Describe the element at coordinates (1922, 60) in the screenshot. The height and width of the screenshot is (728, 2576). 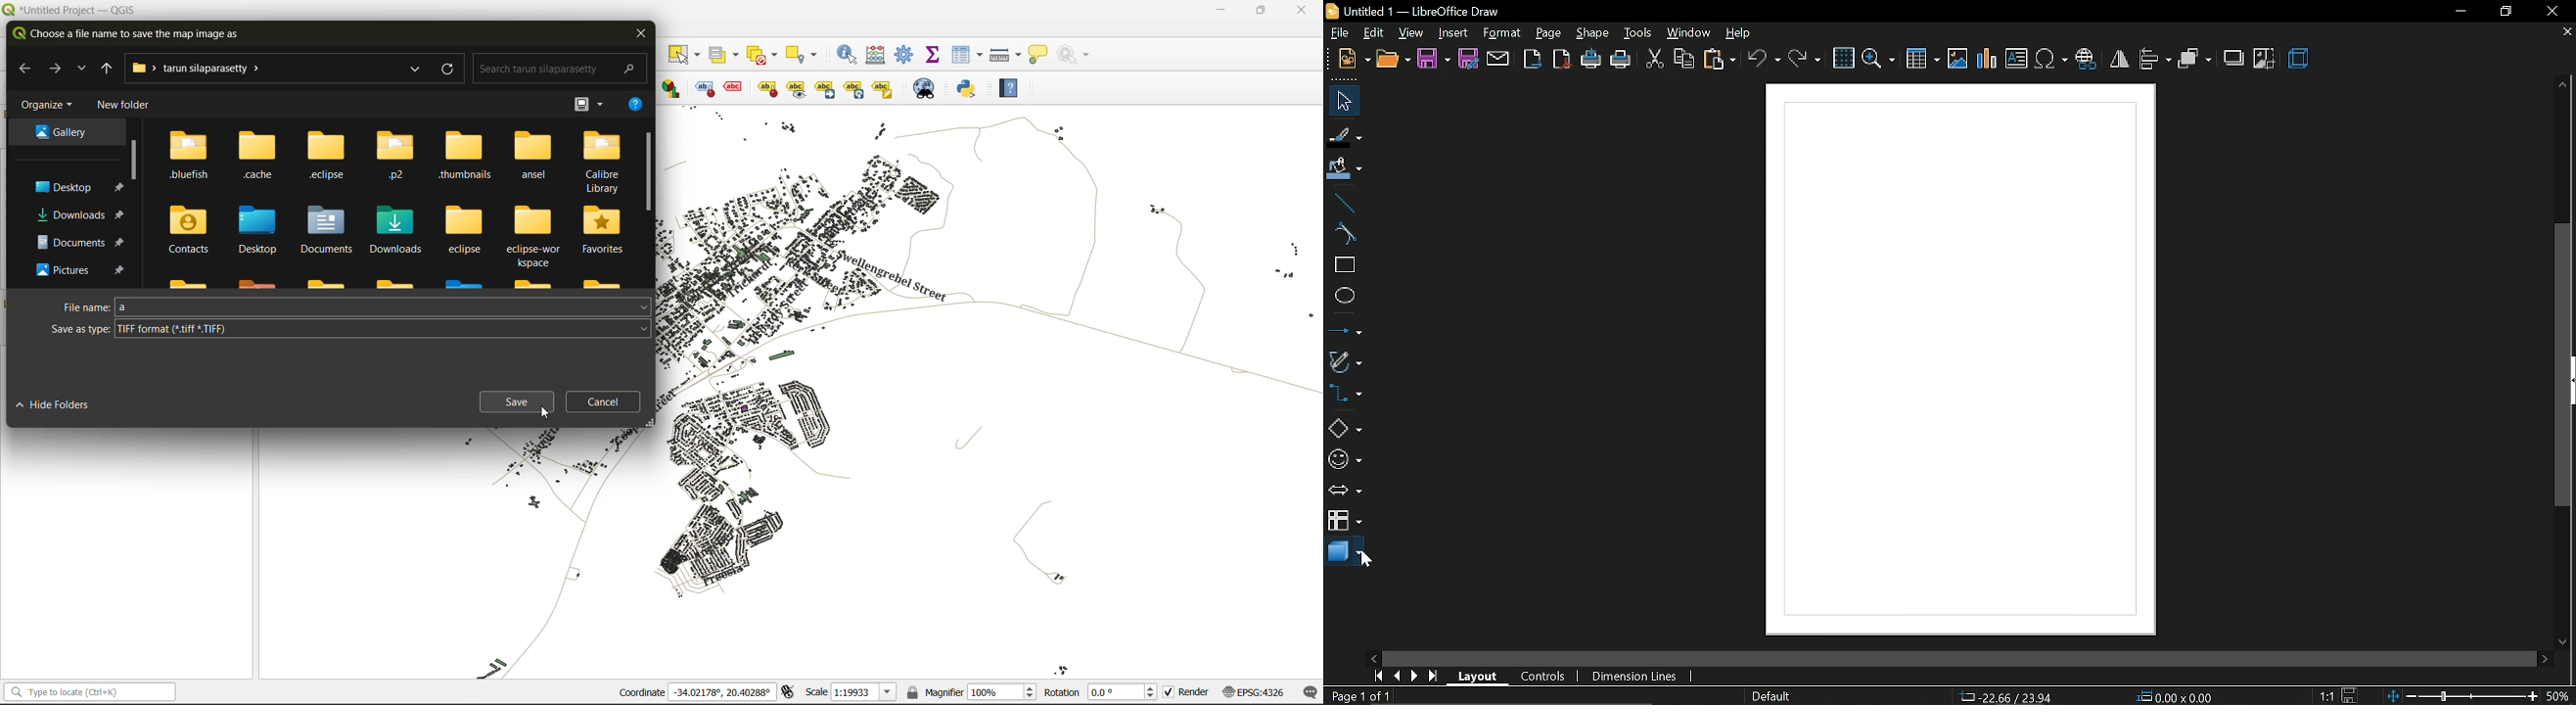
I see `insert table` at that location.